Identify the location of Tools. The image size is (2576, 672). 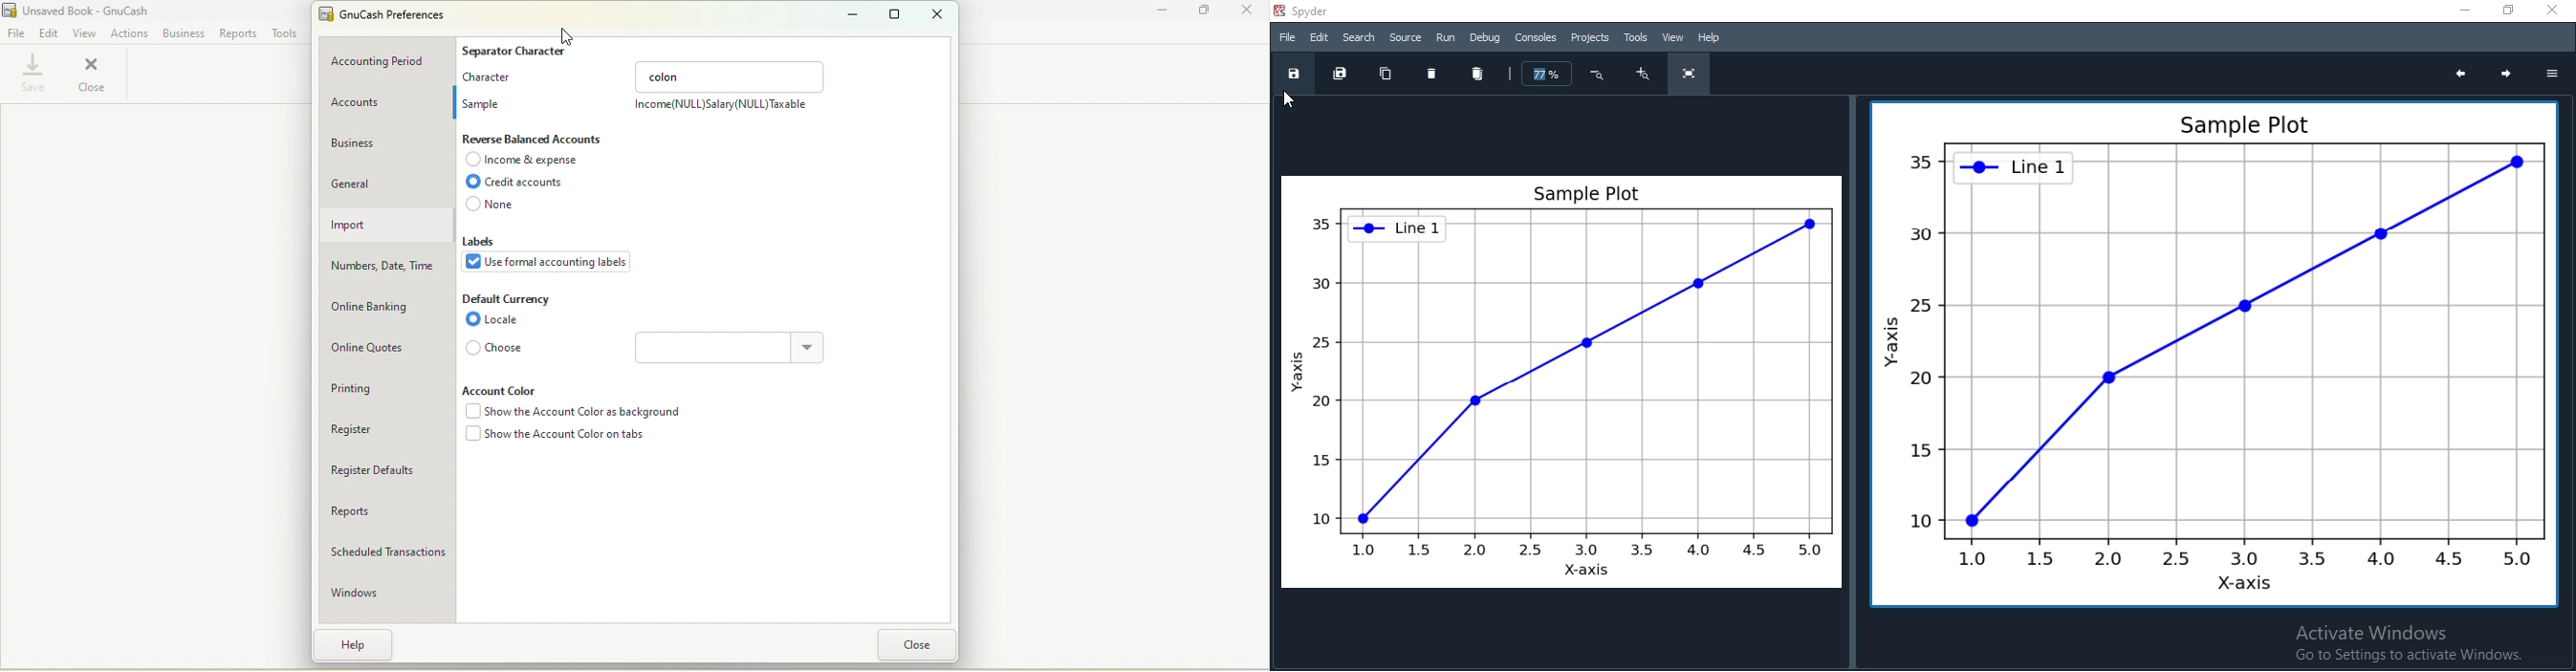
(285, 33).